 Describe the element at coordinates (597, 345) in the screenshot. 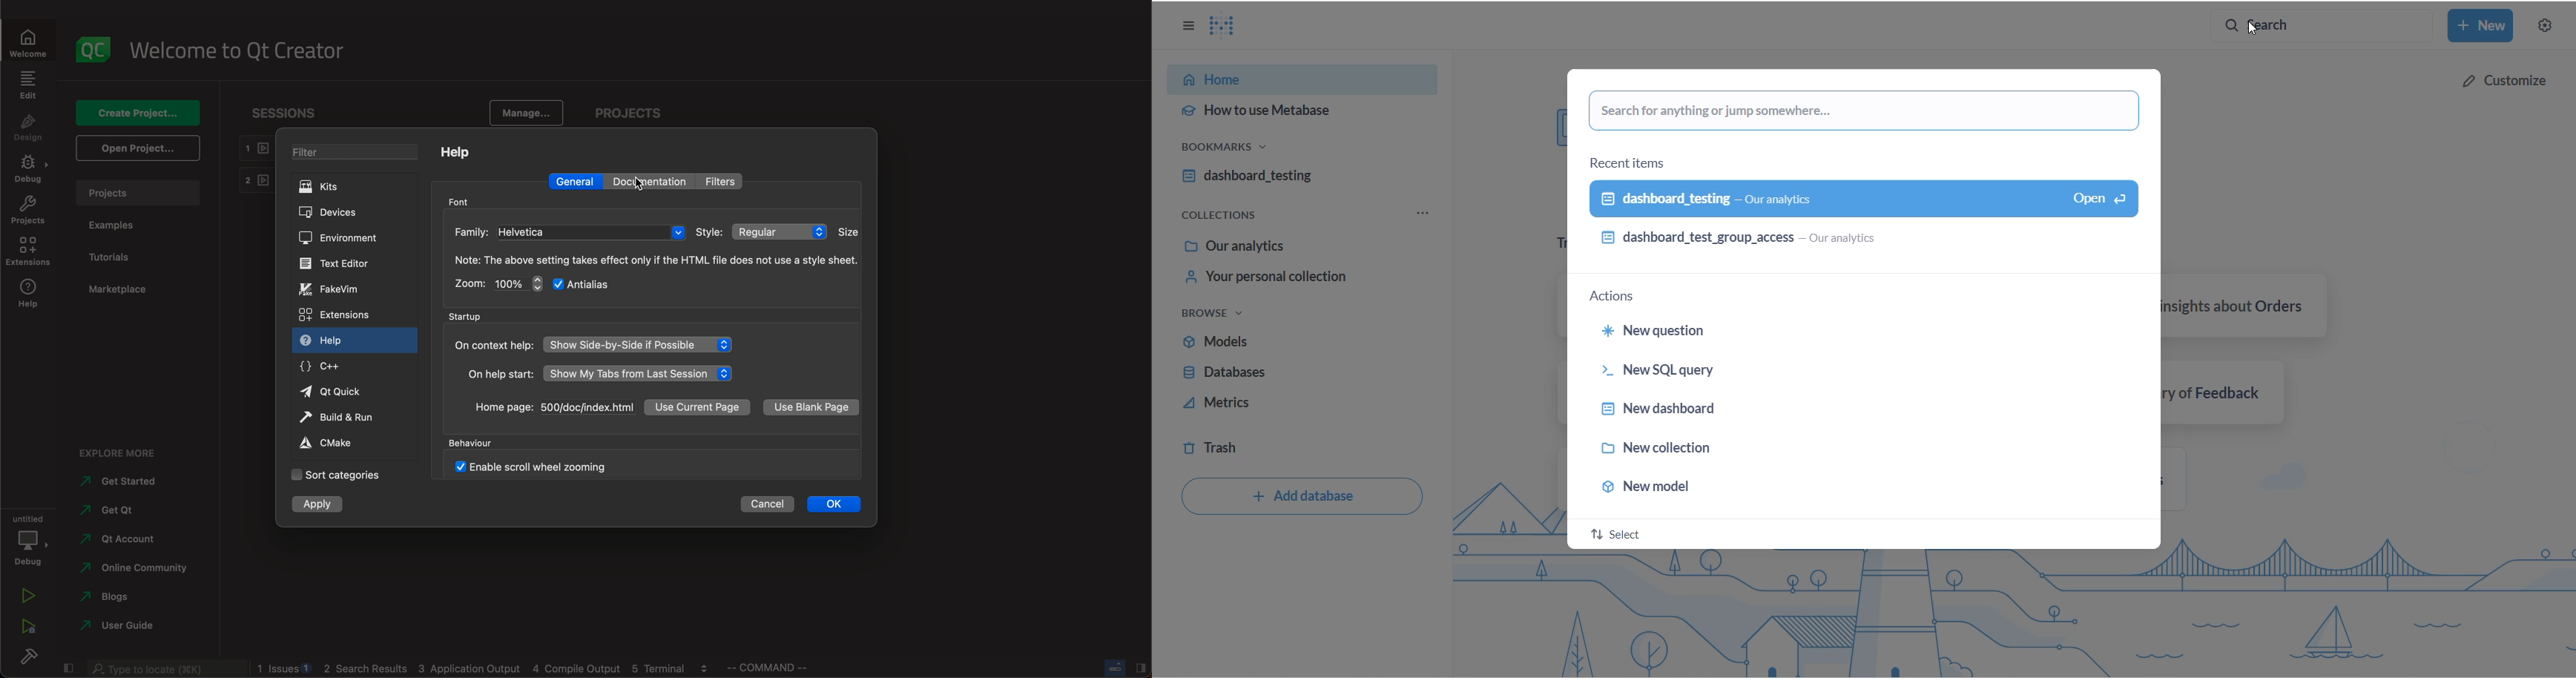

I see `context help` at that location.